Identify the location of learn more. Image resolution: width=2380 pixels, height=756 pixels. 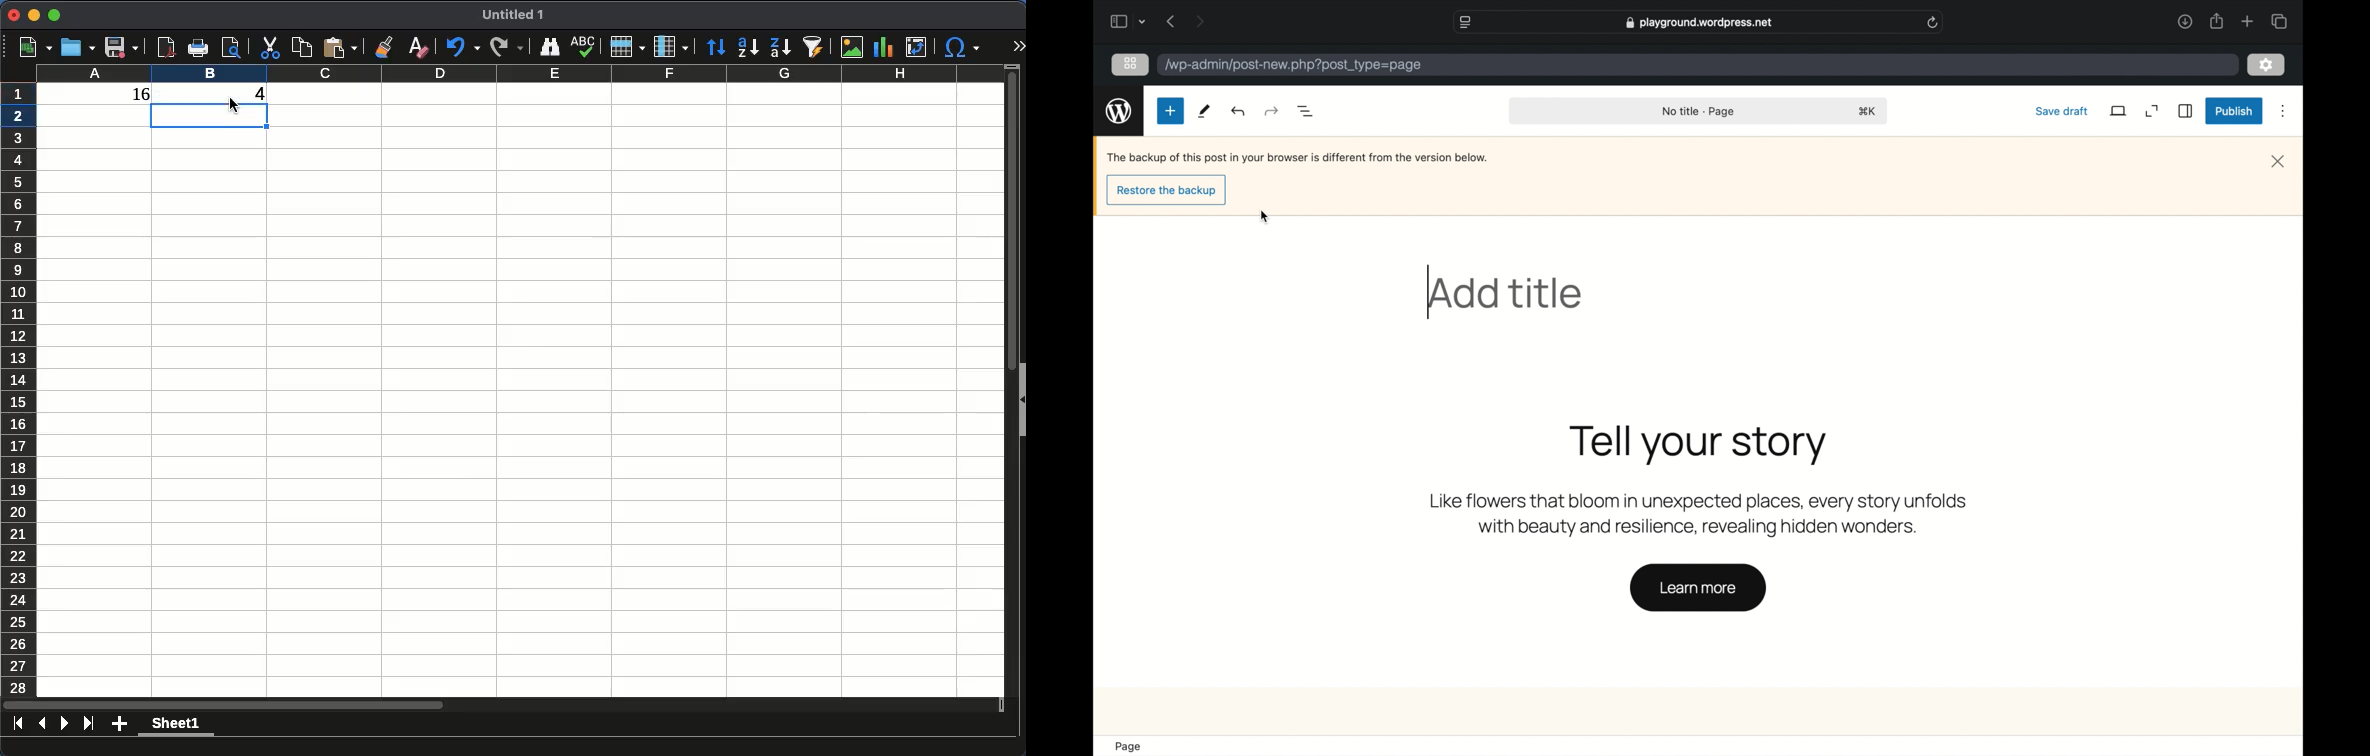
(1697, 588).